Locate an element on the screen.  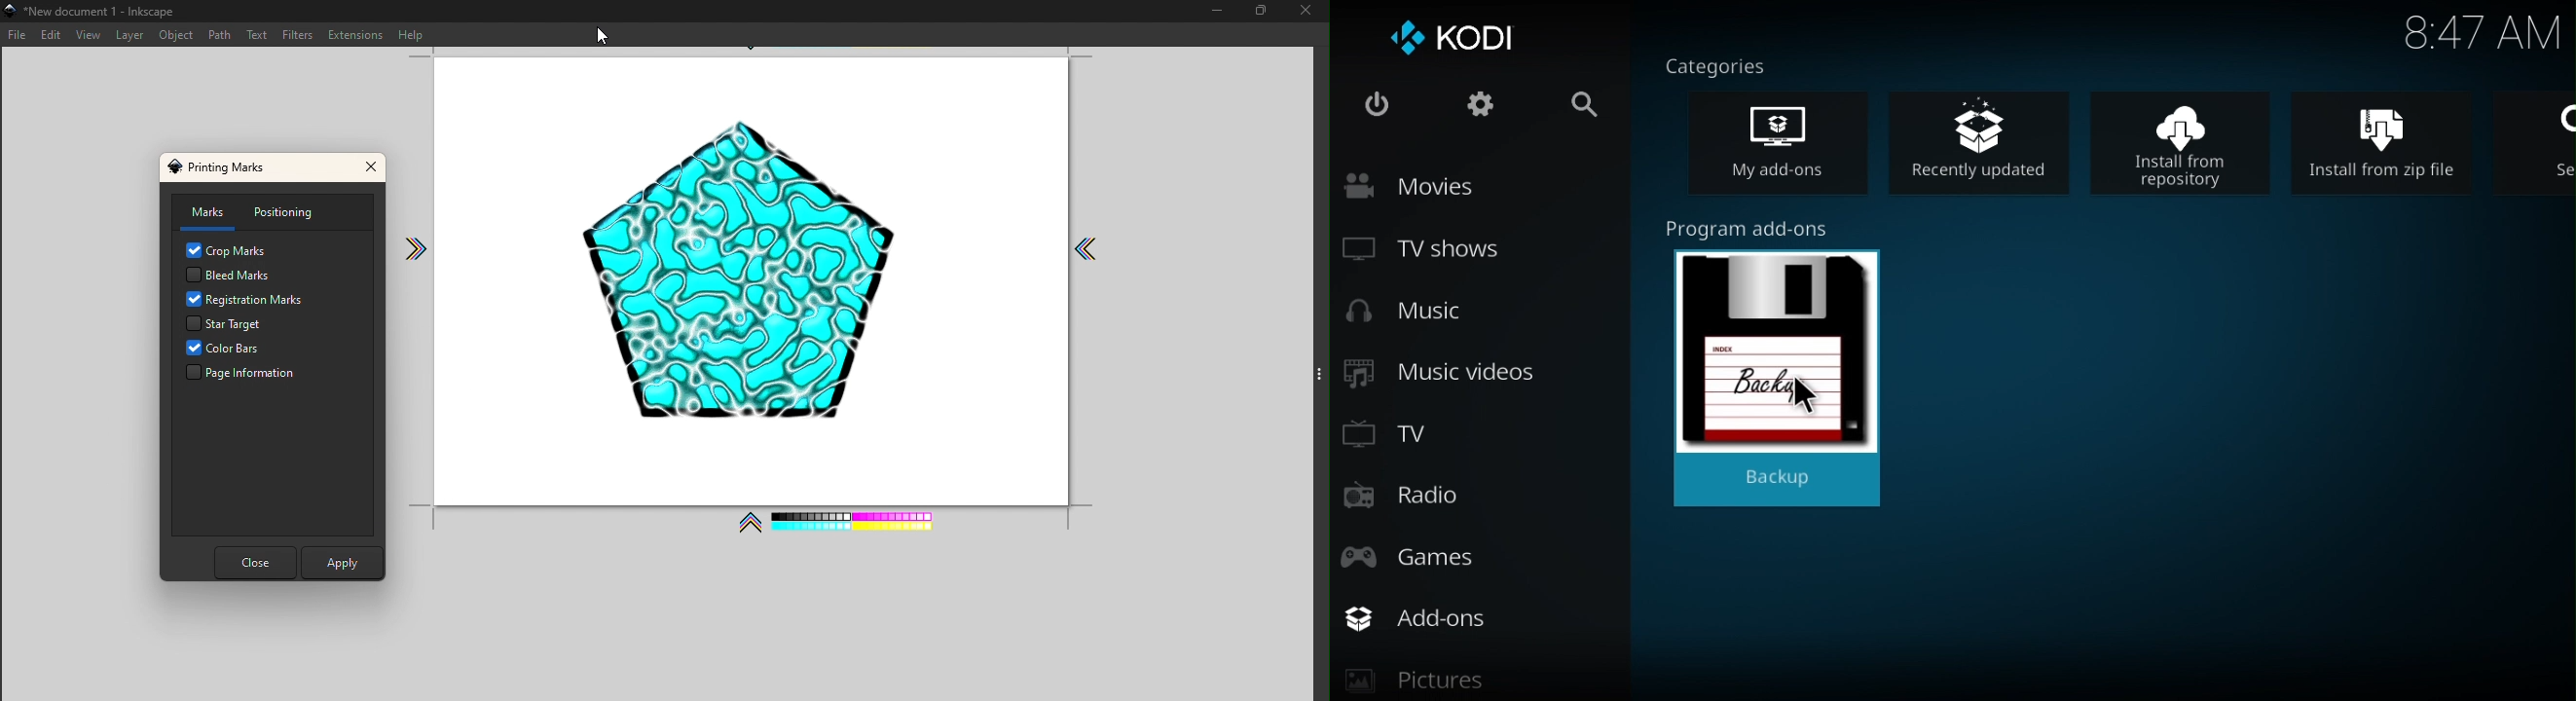
Cursor is located at coordinates (1805, 397).